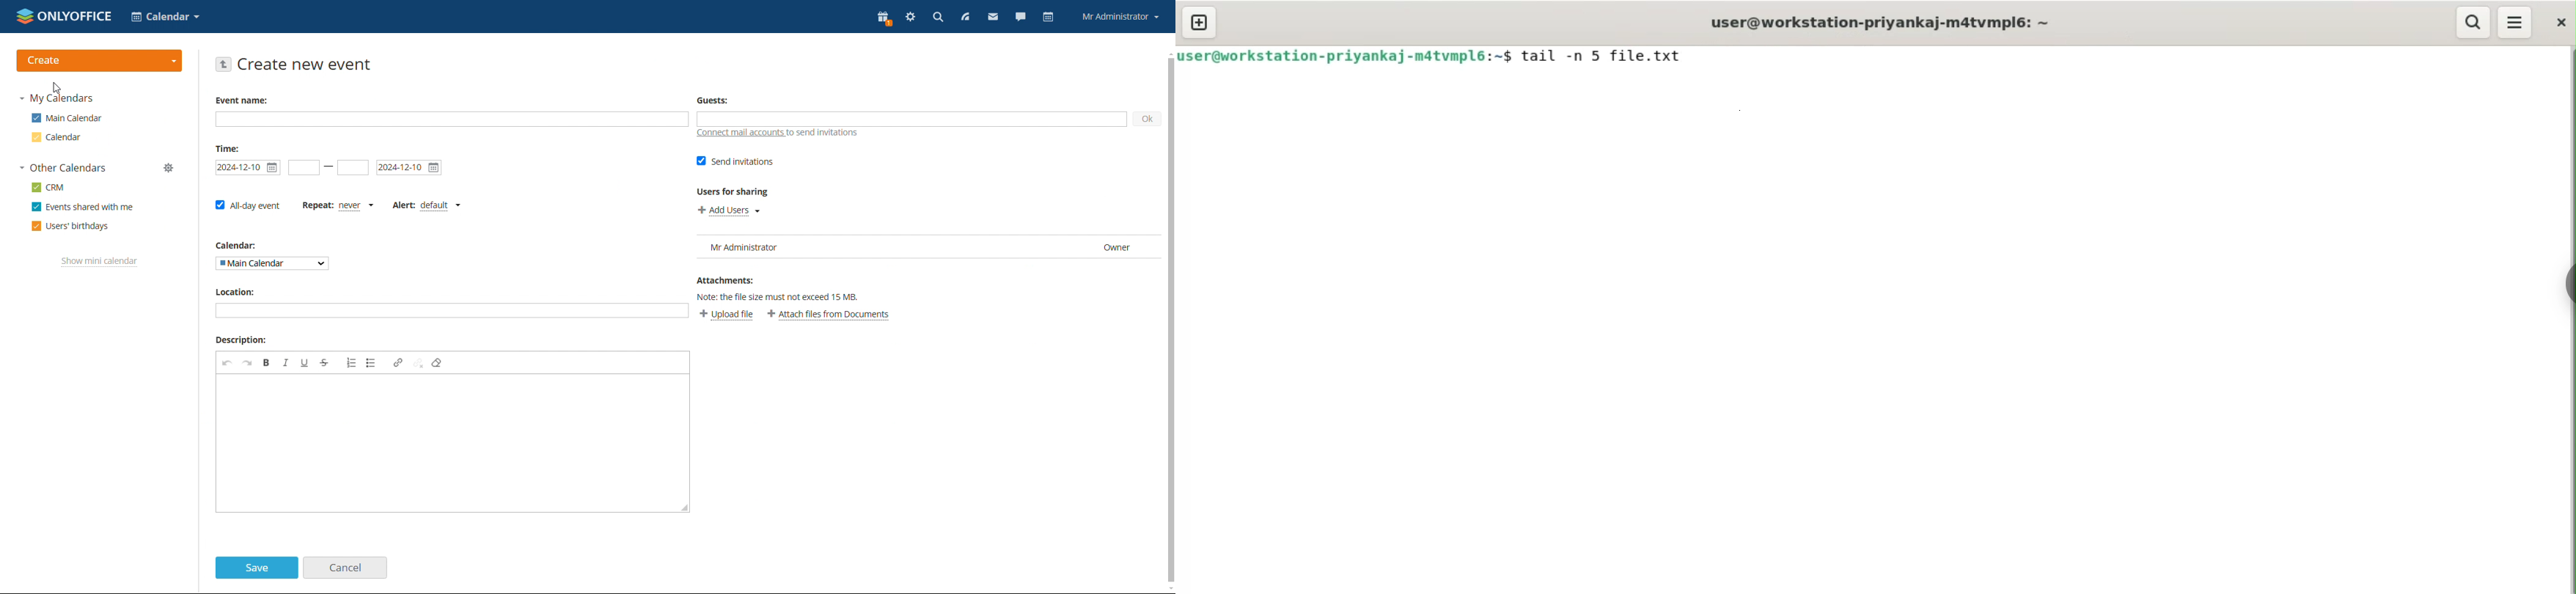 This screenshot has height=616, width=2576. What do you see at coordinates (224, 64) in the screenshot?
I see `go back` at bounding box center [224, 64].